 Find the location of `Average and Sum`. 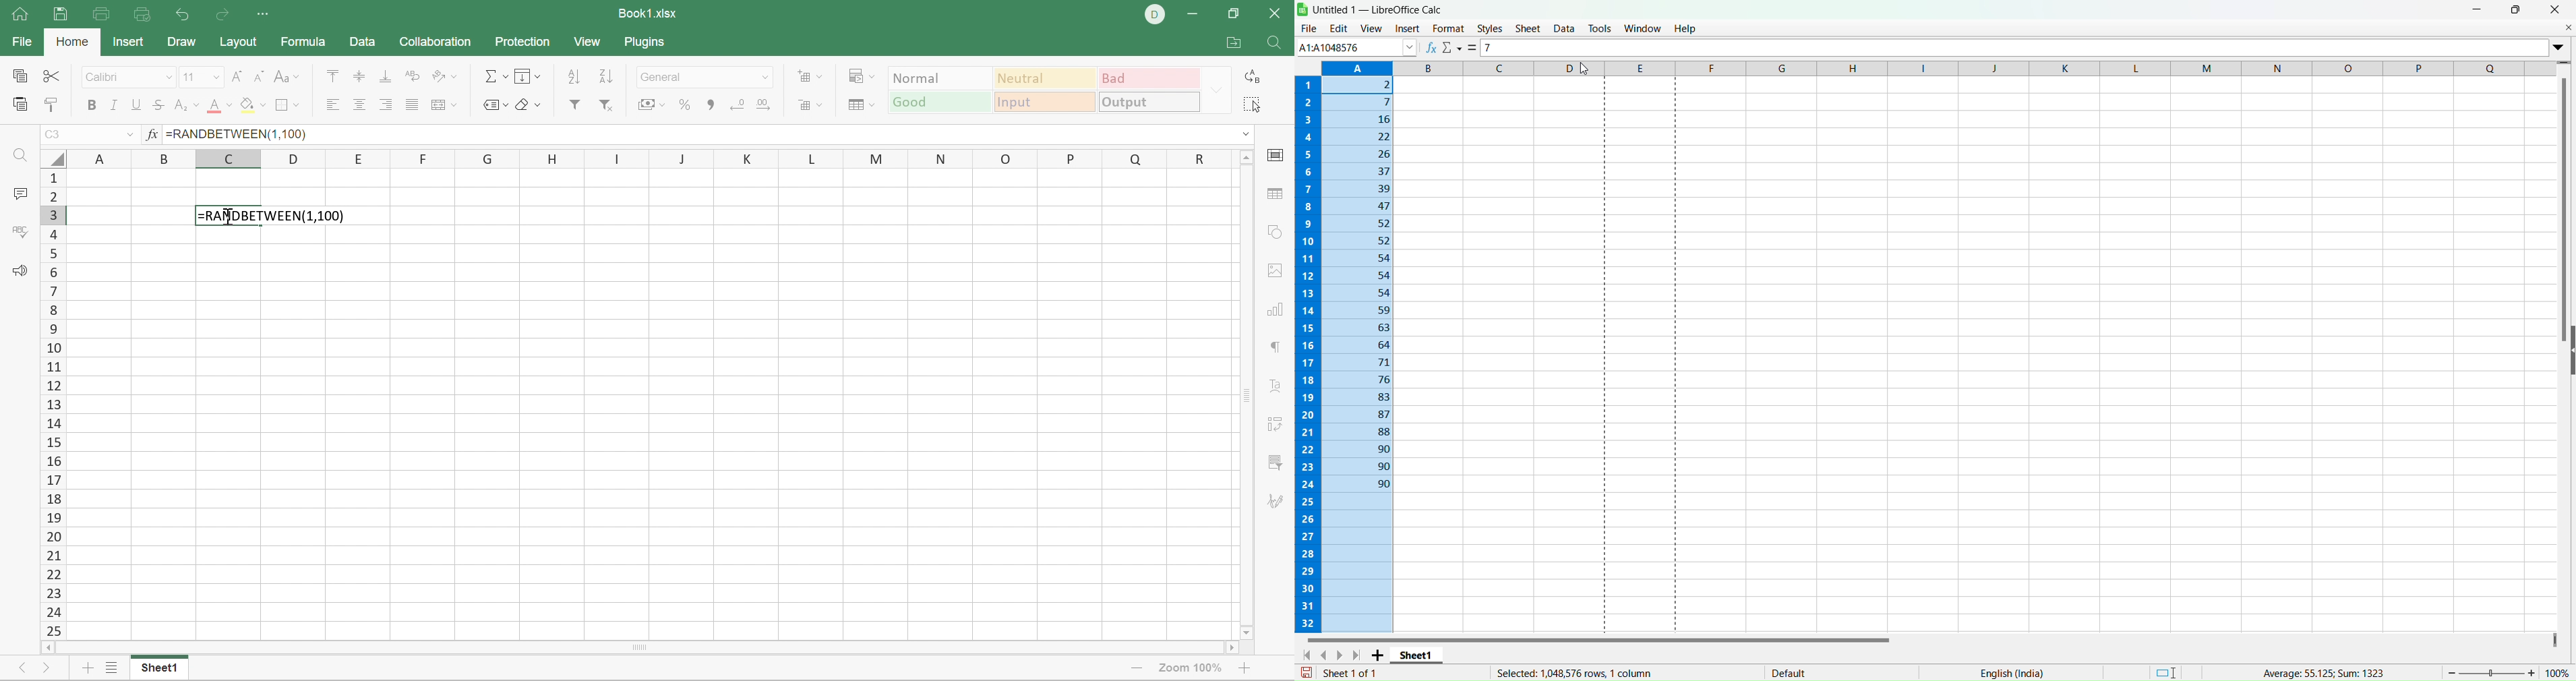

Average and Sum is located at coordinates (2320, 670).